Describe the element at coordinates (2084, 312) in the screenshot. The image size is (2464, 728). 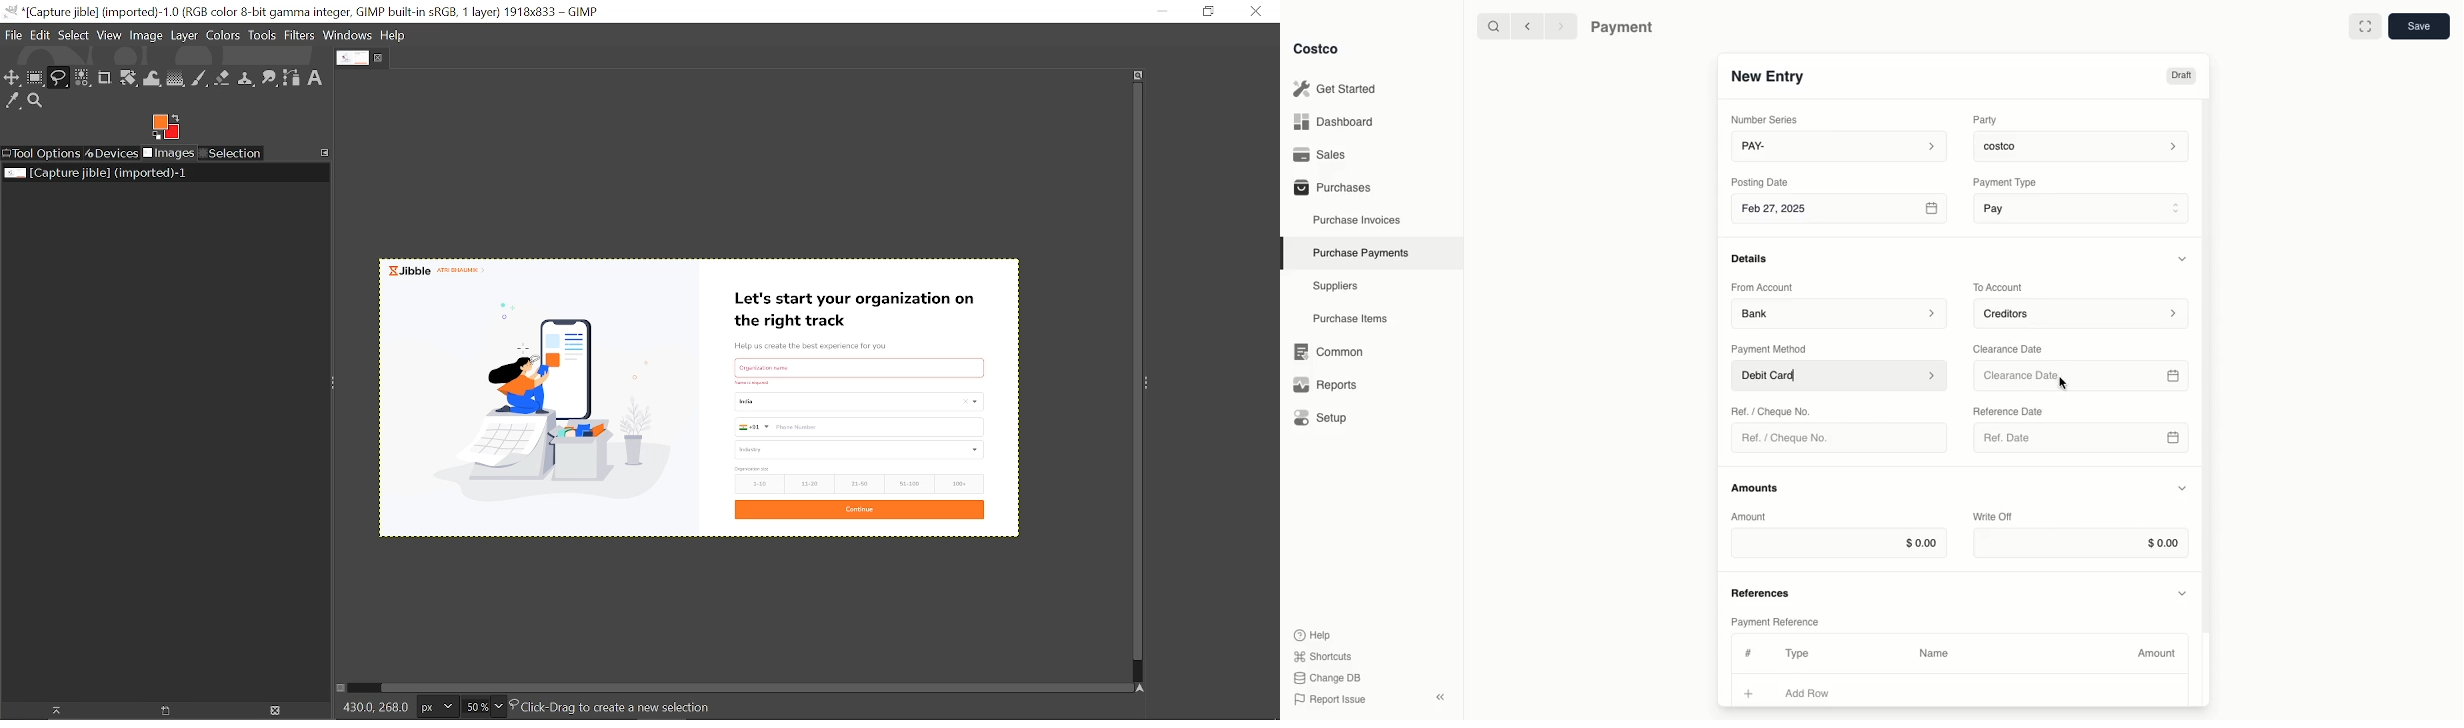
I see `Creditors` at that location.